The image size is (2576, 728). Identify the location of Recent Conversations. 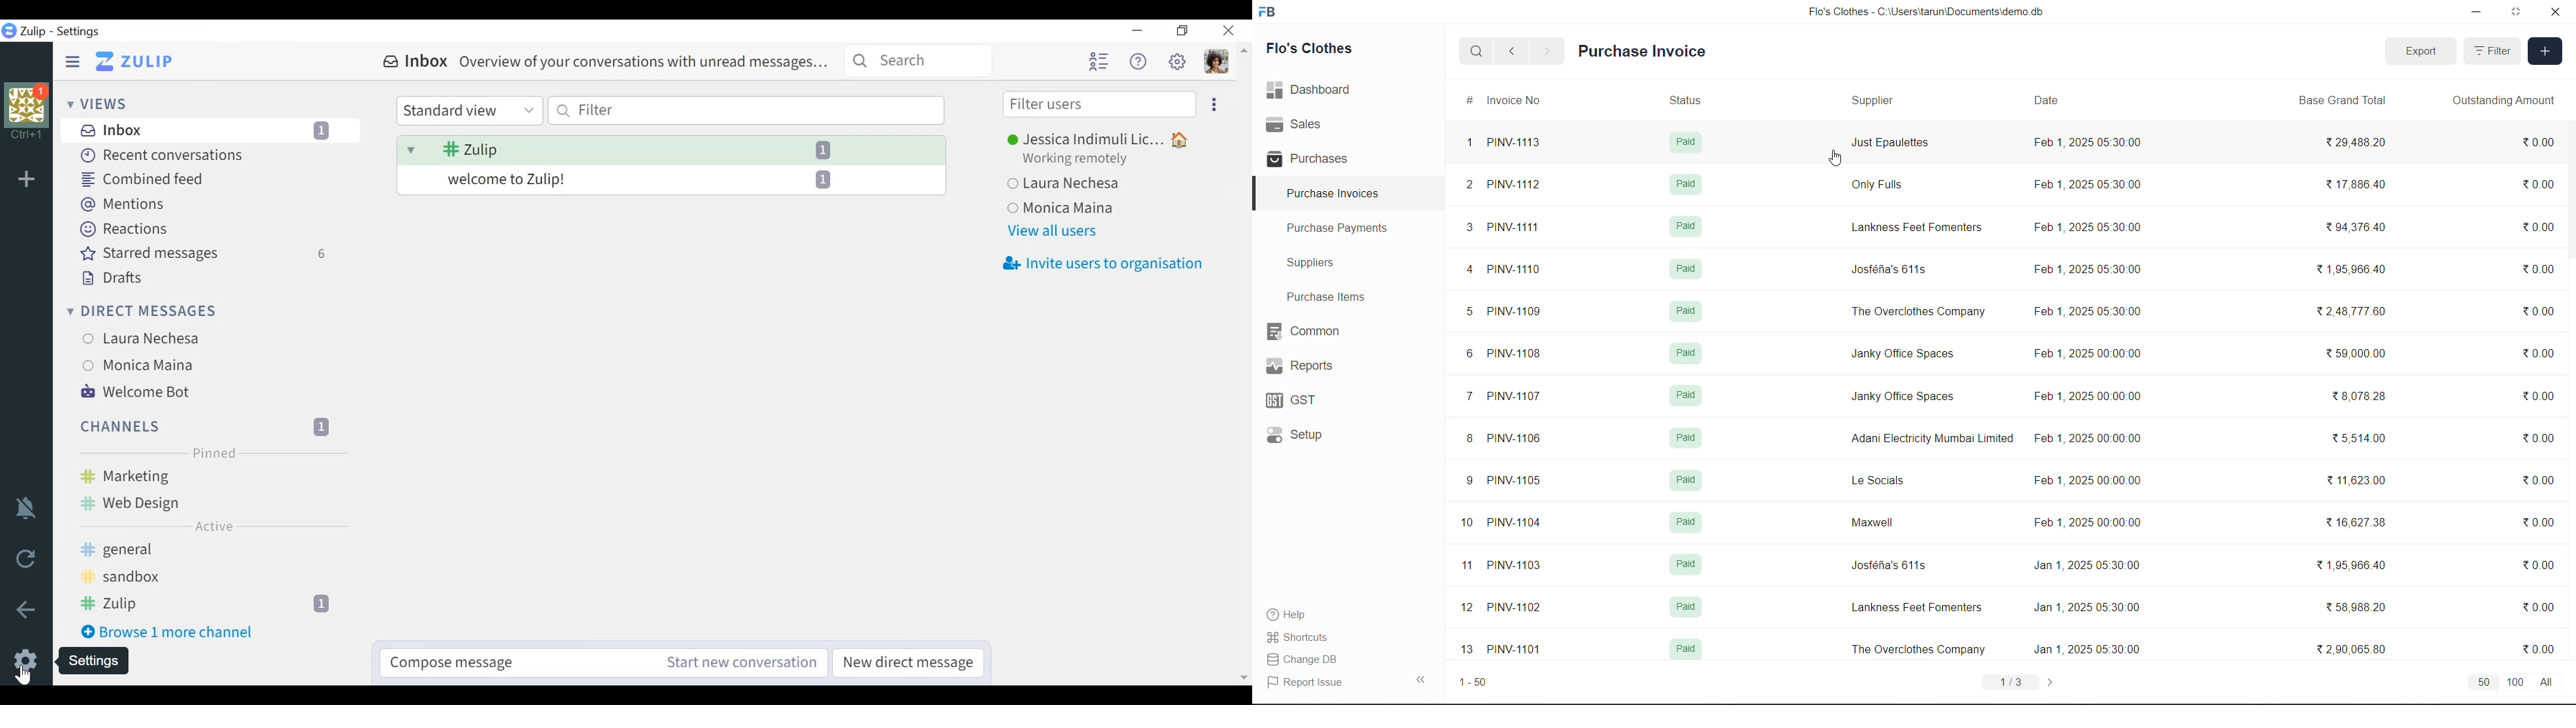
(165, 156).